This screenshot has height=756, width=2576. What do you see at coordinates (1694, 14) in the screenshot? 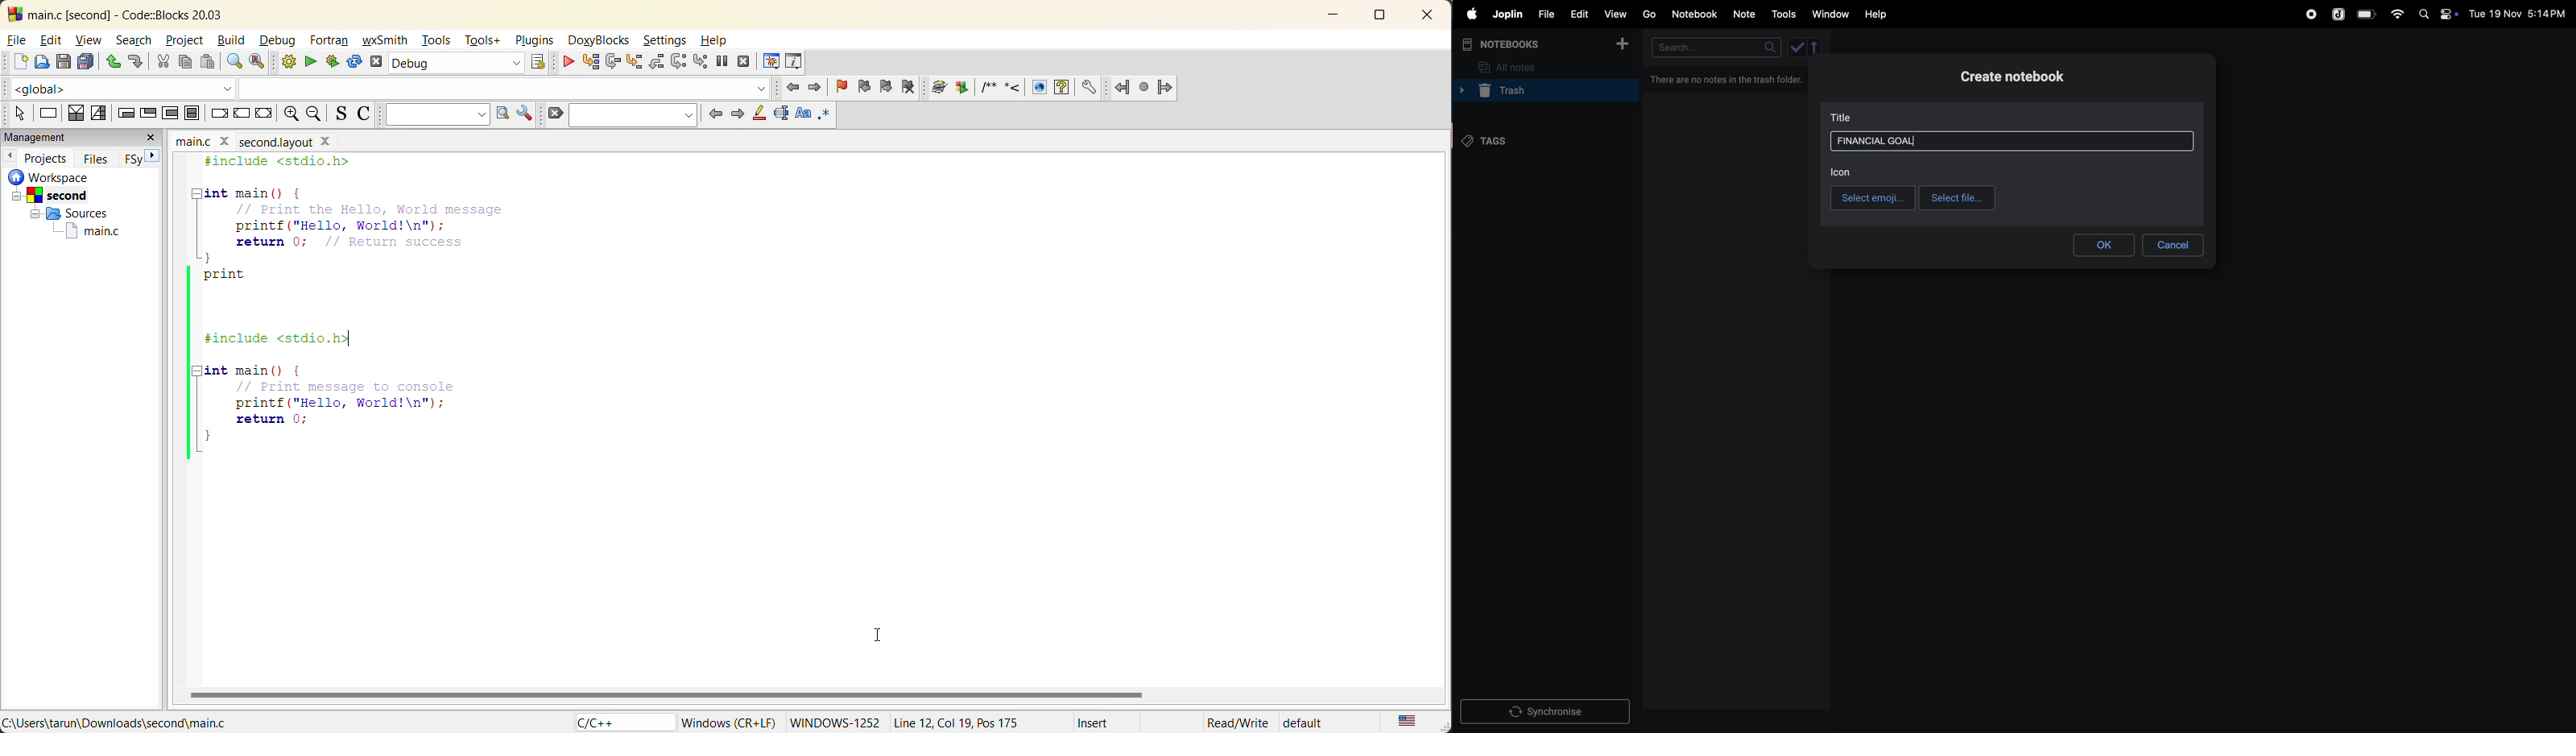
I see `notebook` at bounding box center [1694, 14].